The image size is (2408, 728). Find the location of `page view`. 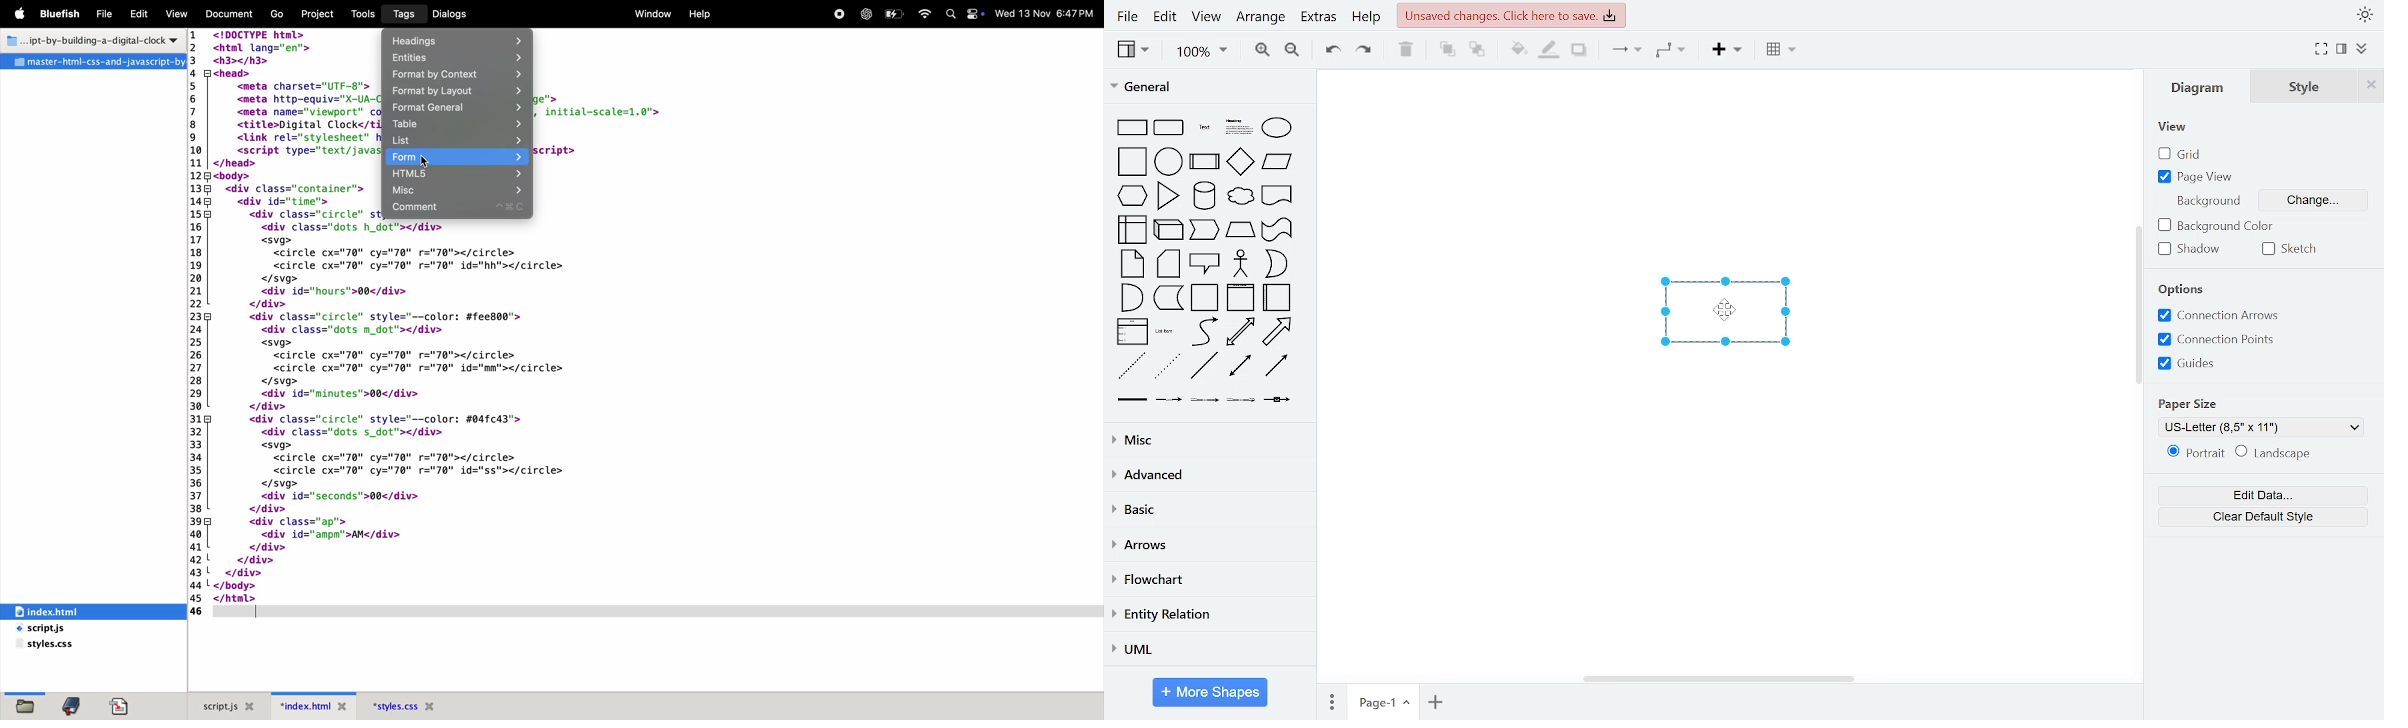

page view is located at coordinates (2200, 179).